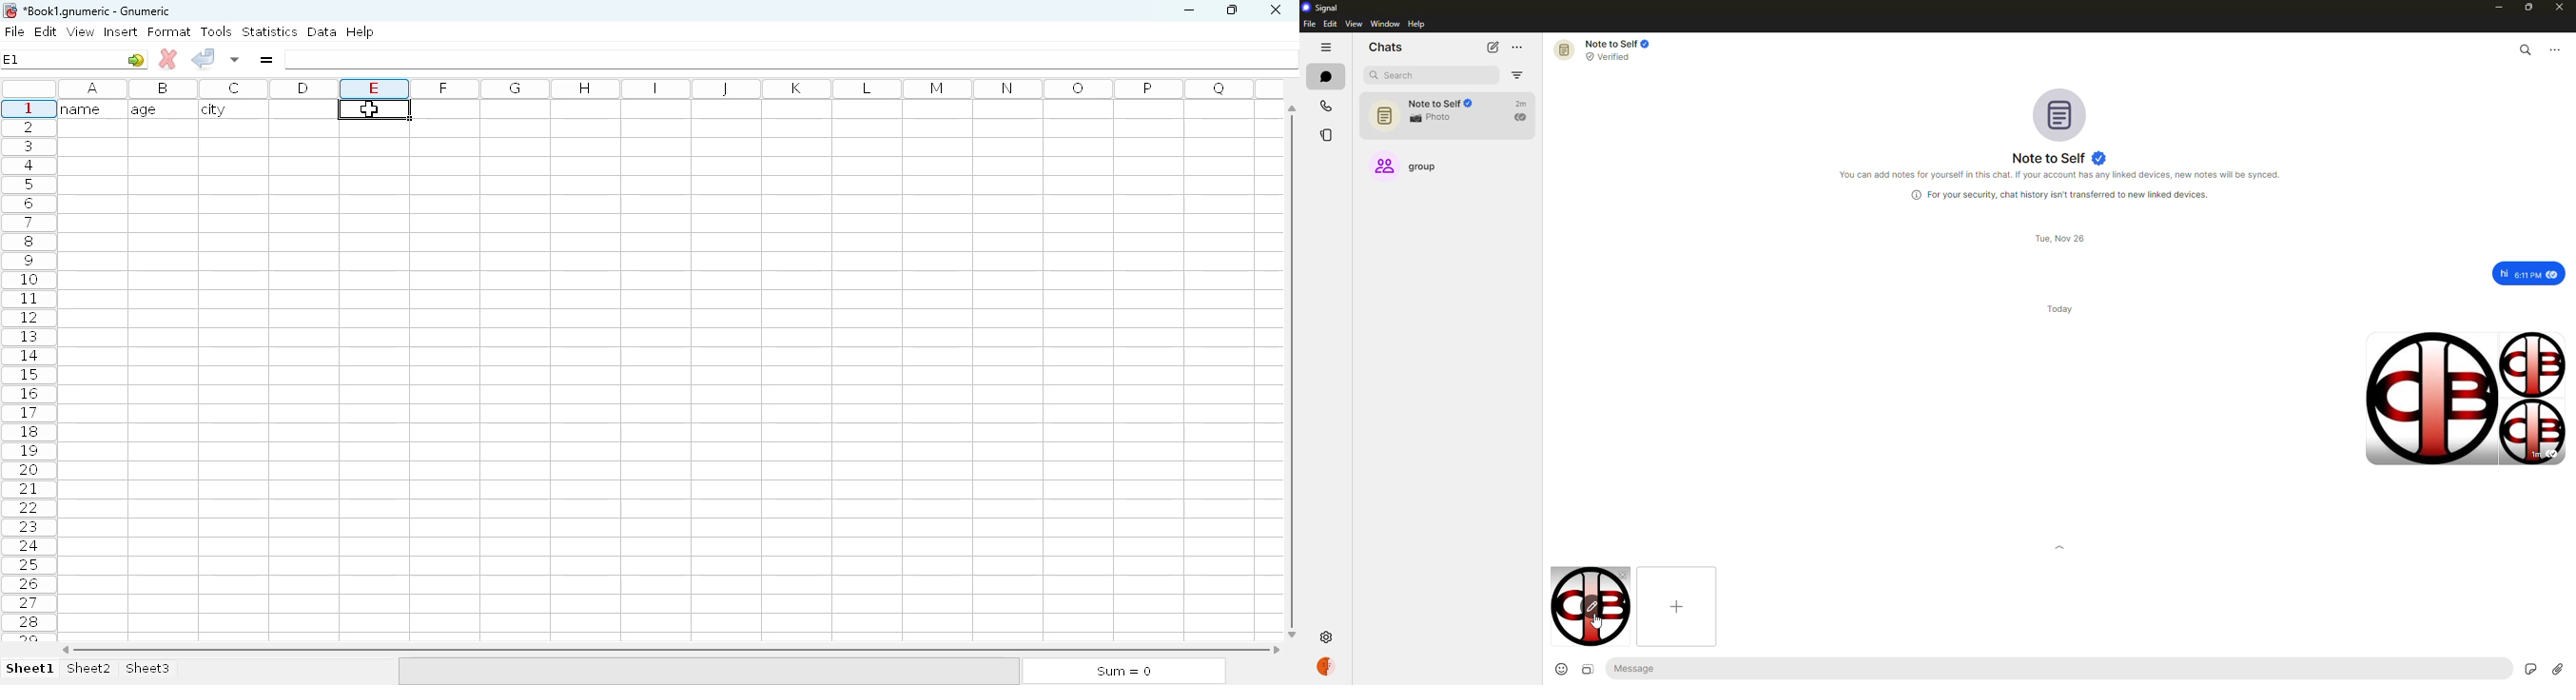 The width and height of the screenshot is (2576, 700). Describe the element at coordinates (360, 32) in the screenshot. I see `help` at that location.